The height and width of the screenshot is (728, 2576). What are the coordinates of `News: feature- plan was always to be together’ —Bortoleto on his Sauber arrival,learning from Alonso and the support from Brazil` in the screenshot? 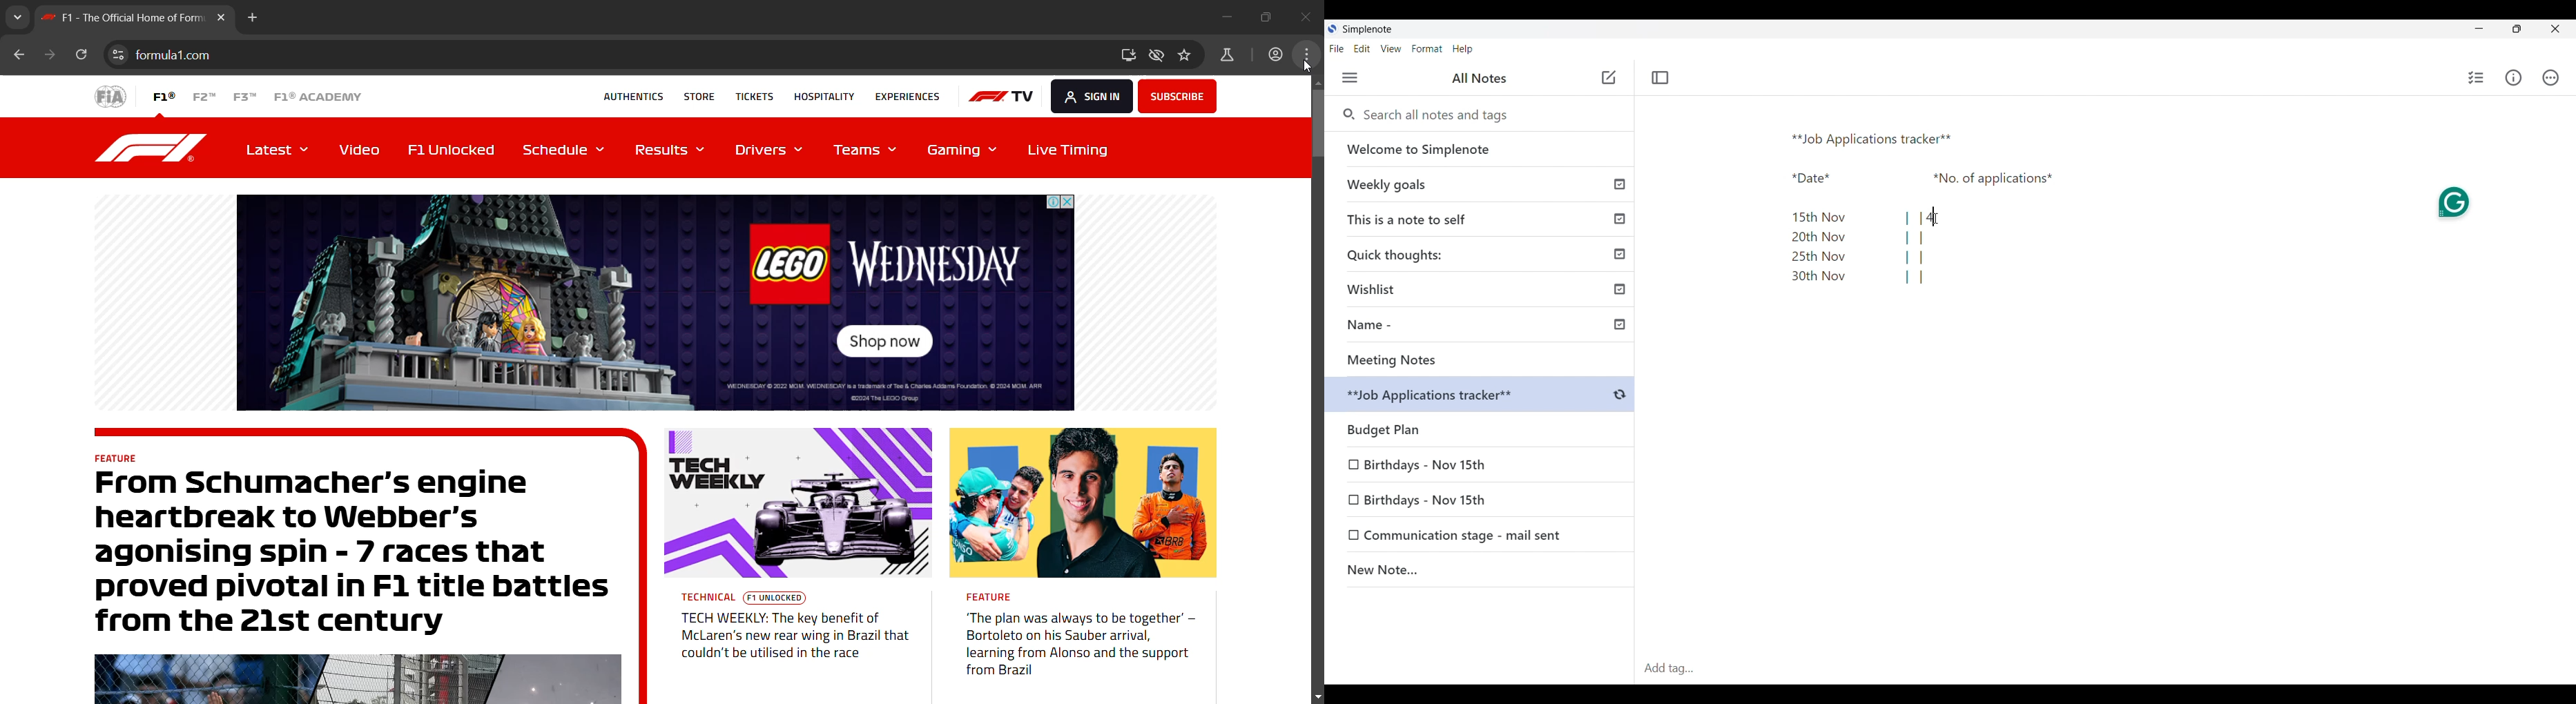 It's located at (1087, 562).